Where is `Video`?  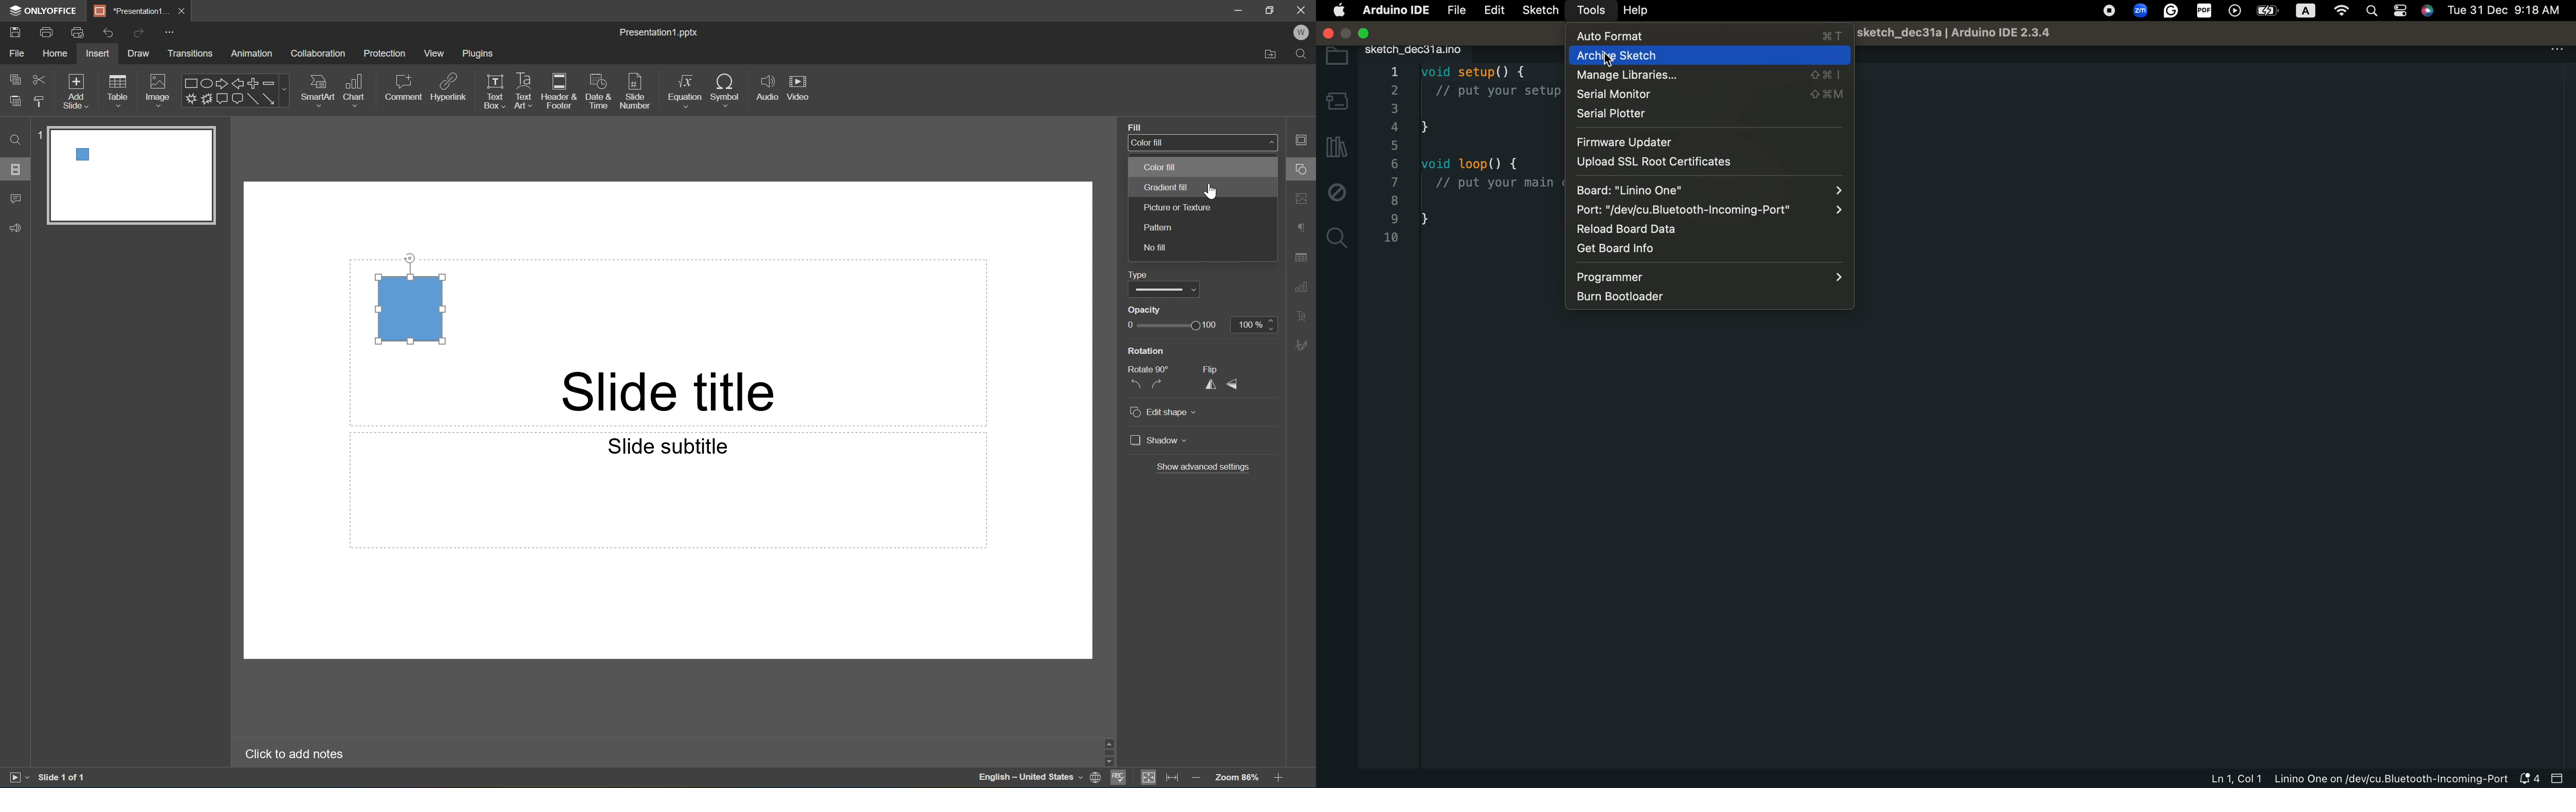 Video is located at coordinates (797, 87).